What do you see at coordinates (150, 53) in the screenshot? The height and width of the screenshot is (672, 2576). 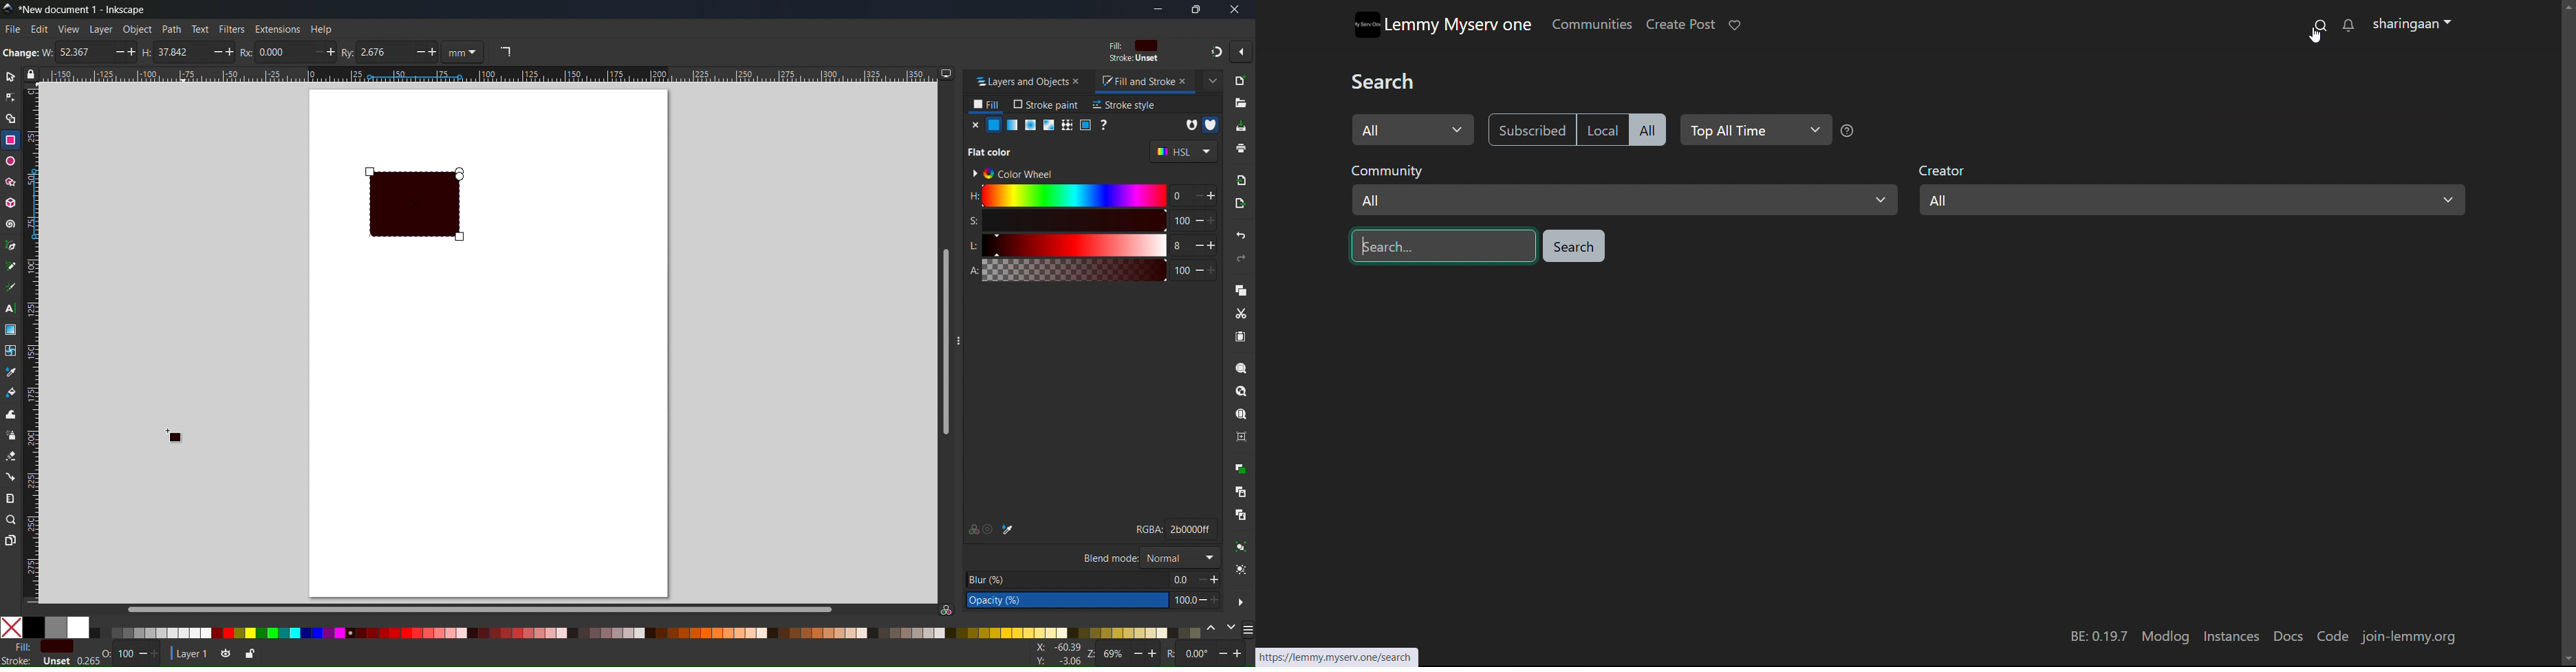 I see `H:` at bounding box center [150, 53].